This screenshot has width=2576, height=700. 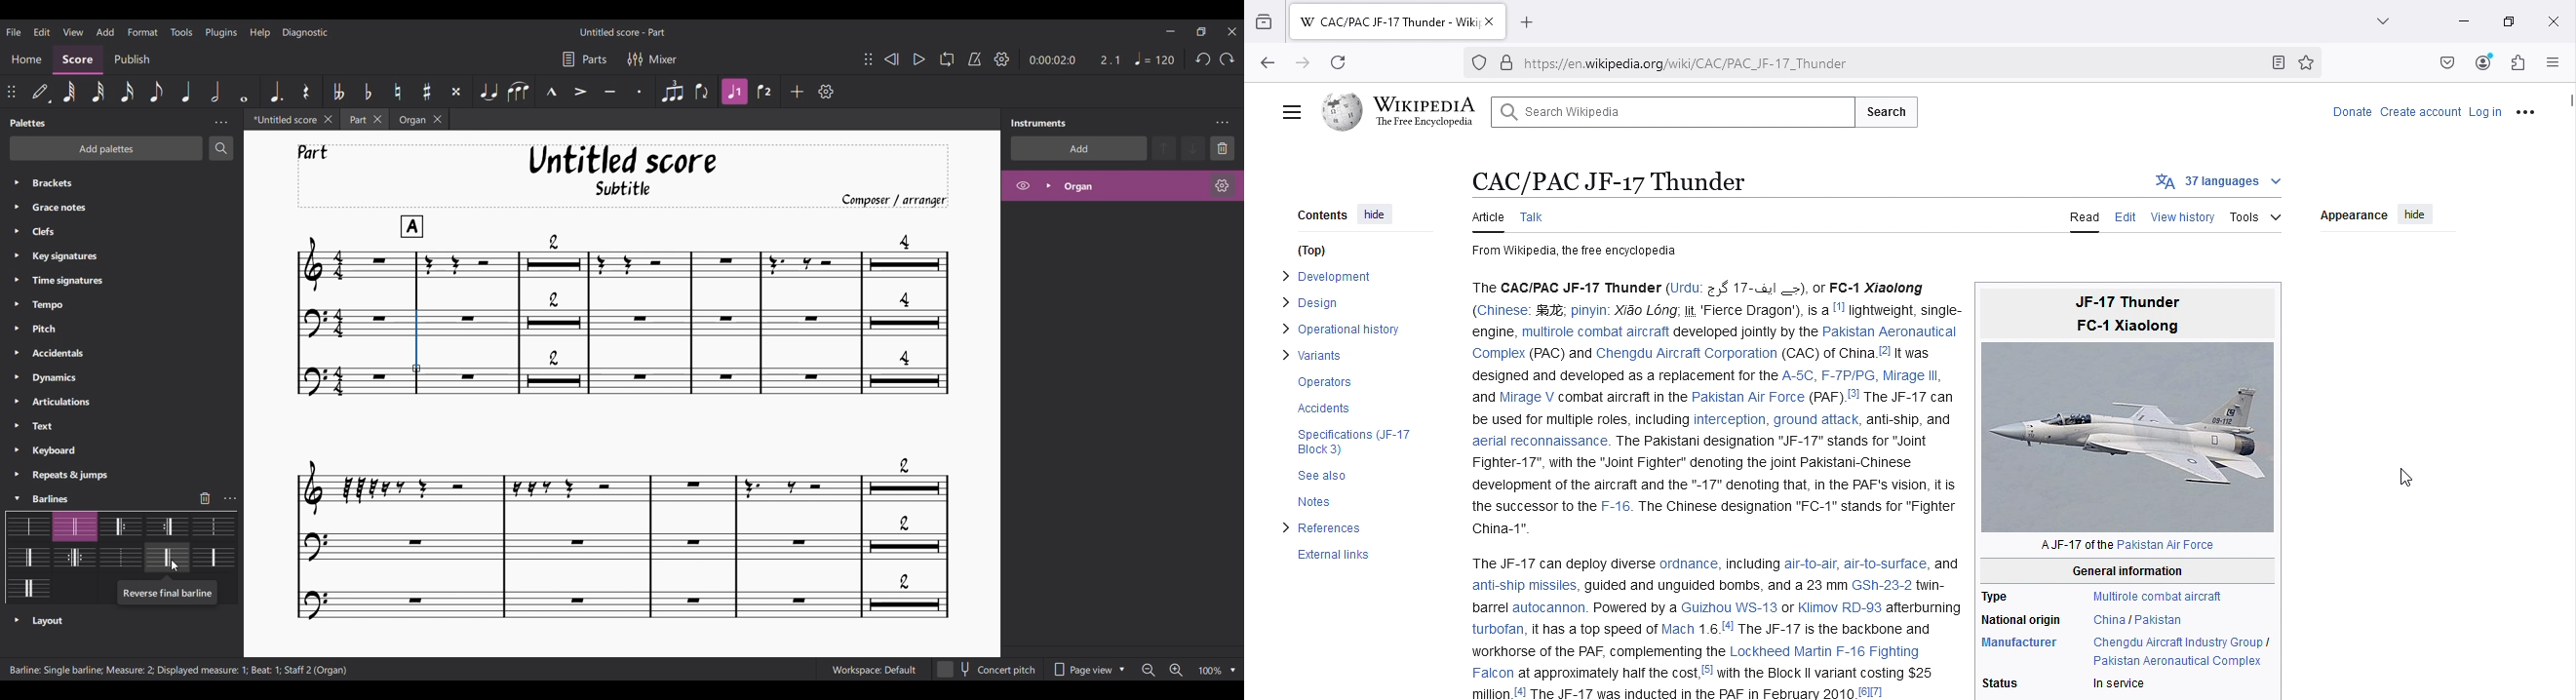 What do you see at coordinates (121, 548) in the screenshot?
I see `Barline palette options` at bounding box center [121, 548].